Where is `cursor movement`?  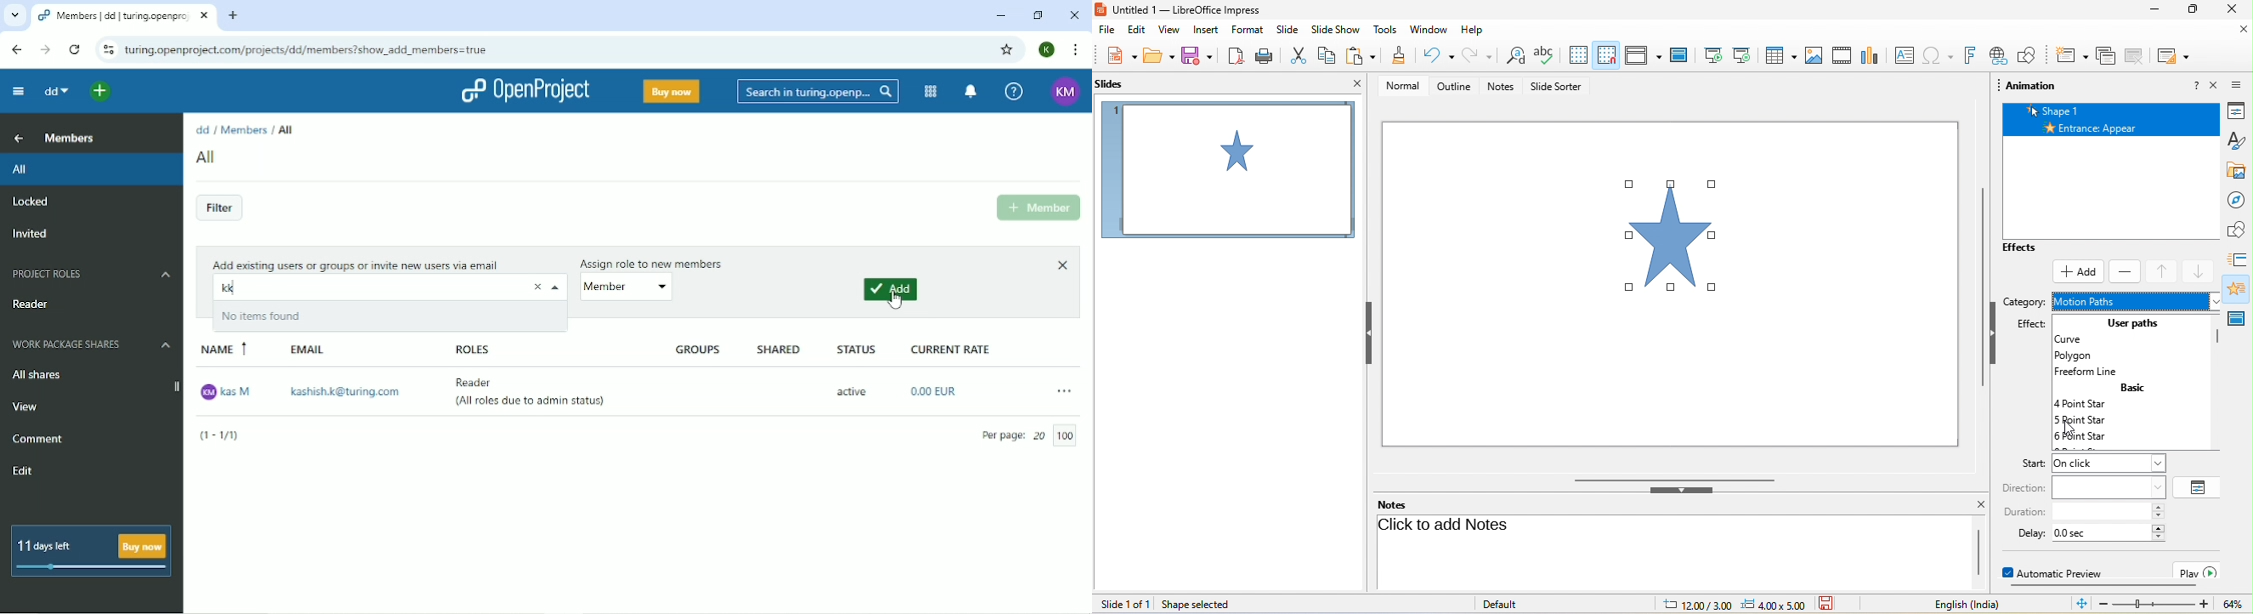 cursor movement is located at coordinates (2069, 432).